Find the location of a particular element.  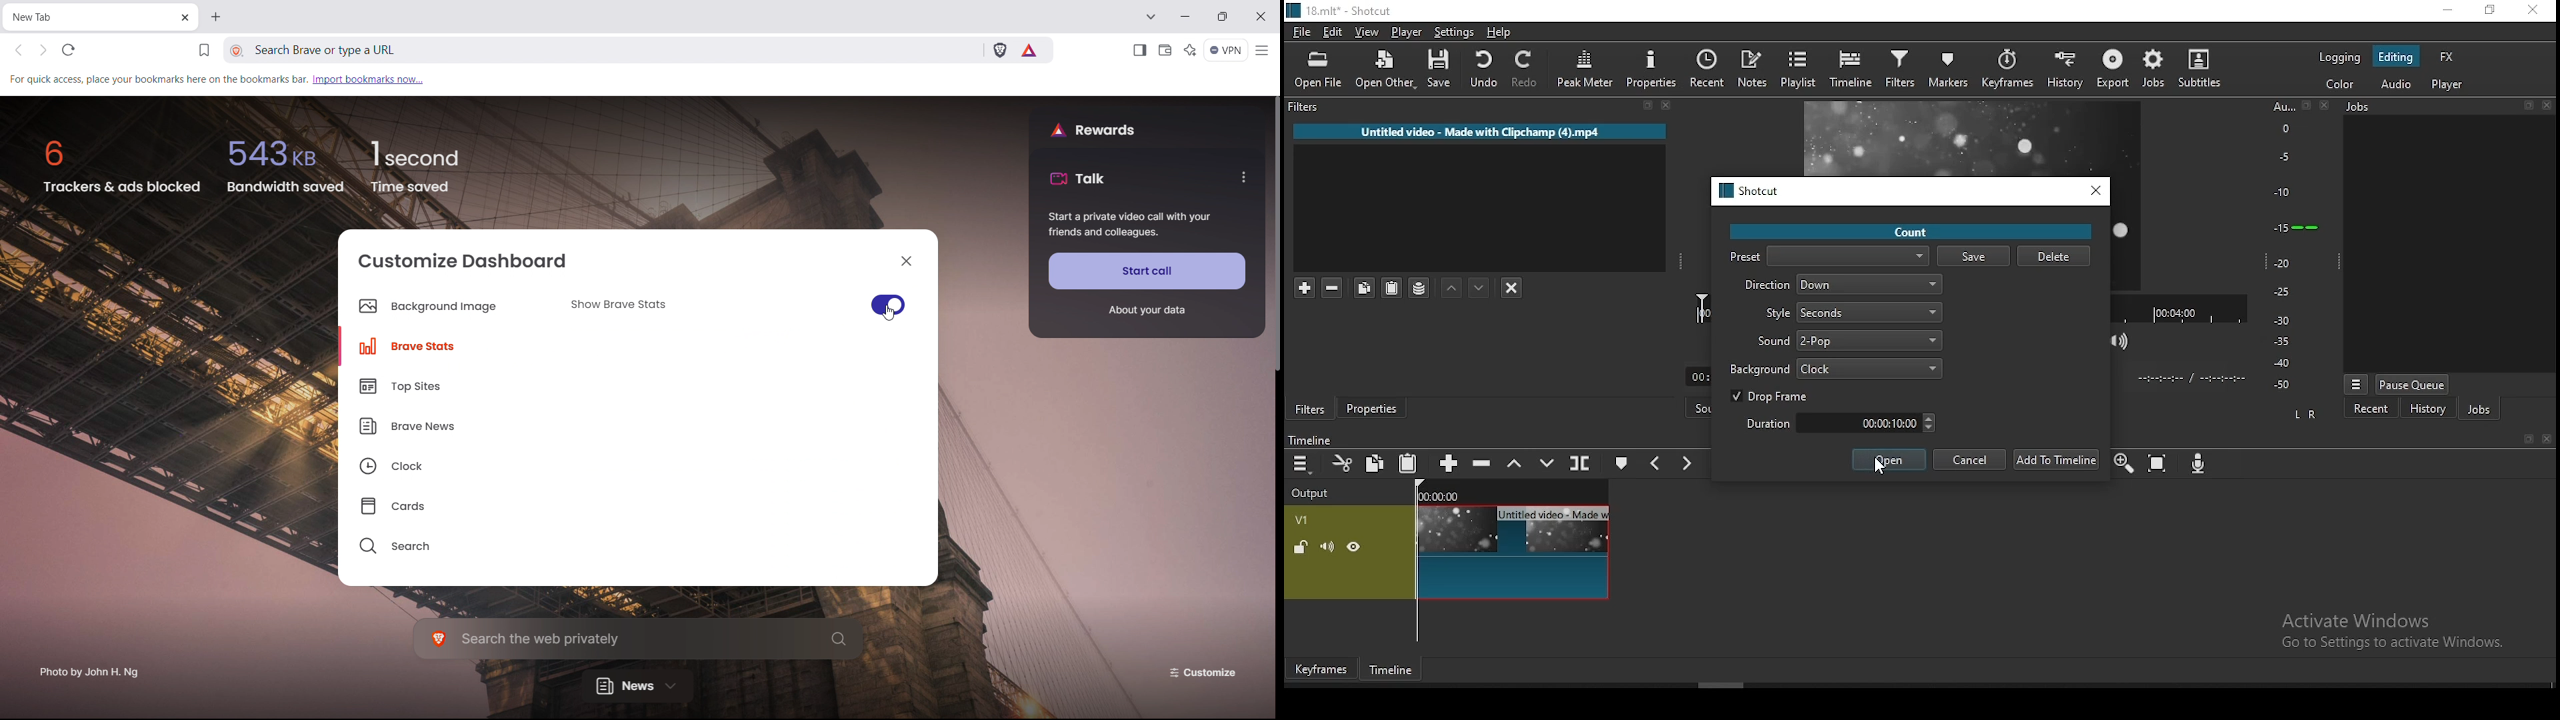

lift is located at coordinates (1514, 464).